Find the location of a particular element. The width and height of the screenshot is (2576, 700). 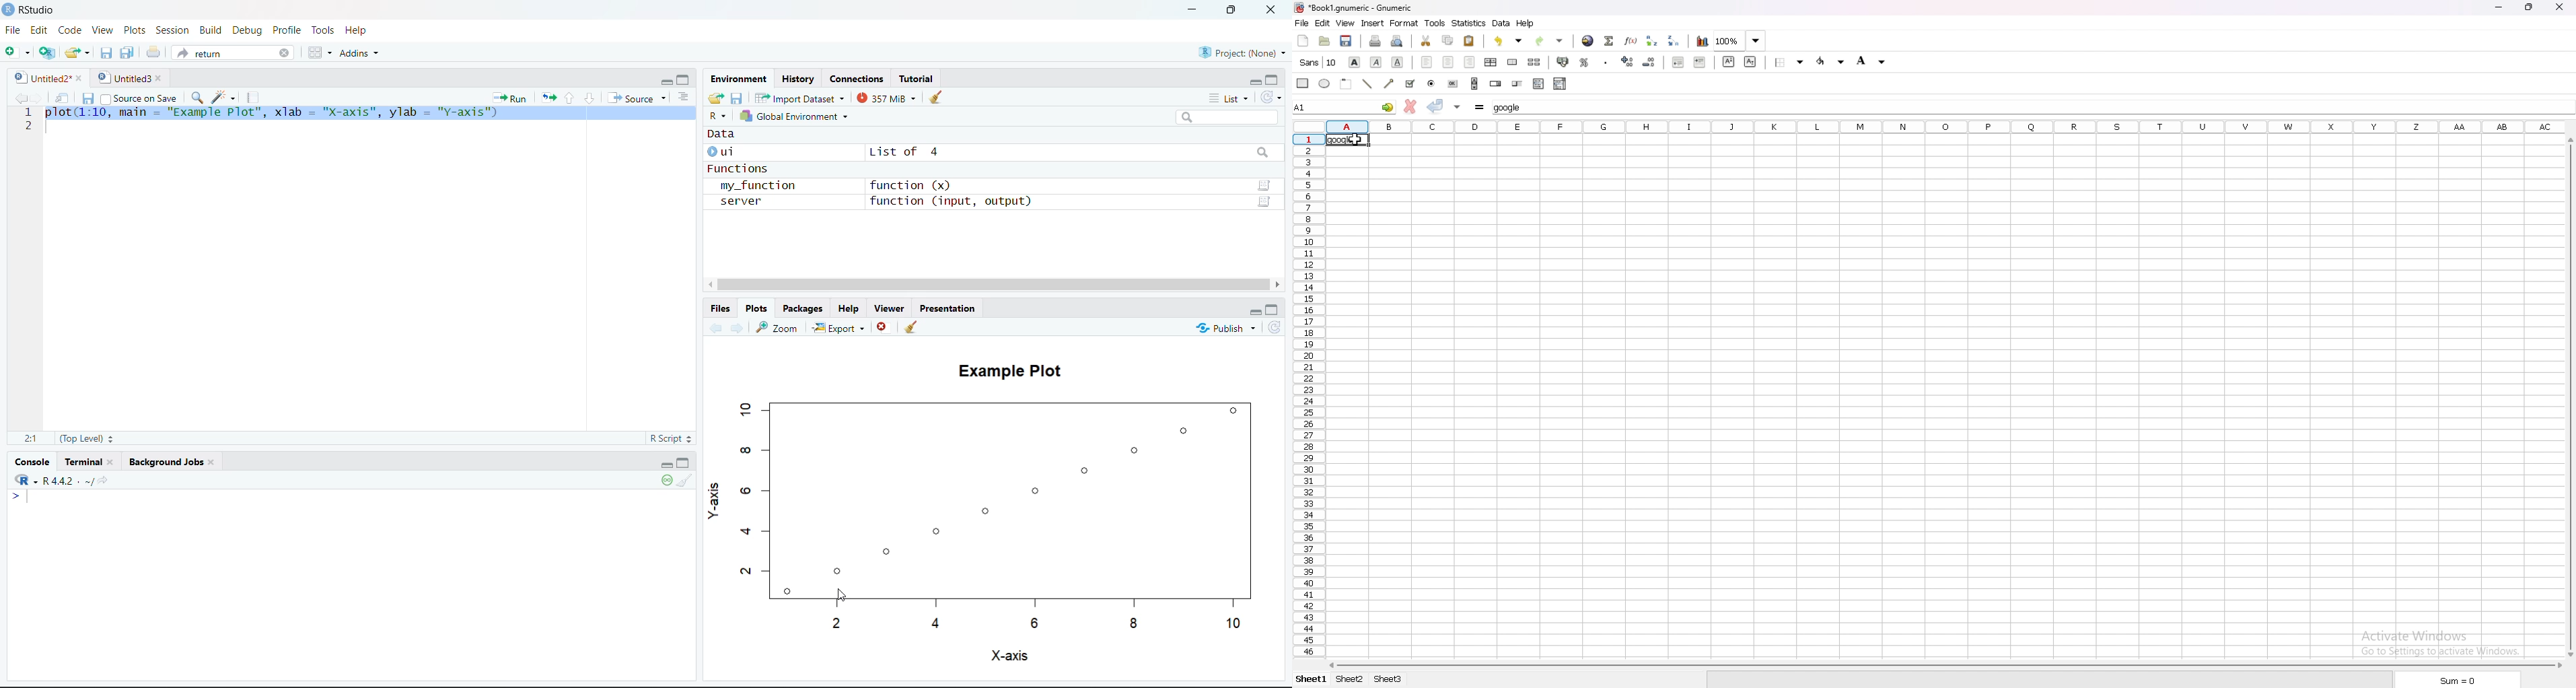

button is located at coordinates (1454, 84).